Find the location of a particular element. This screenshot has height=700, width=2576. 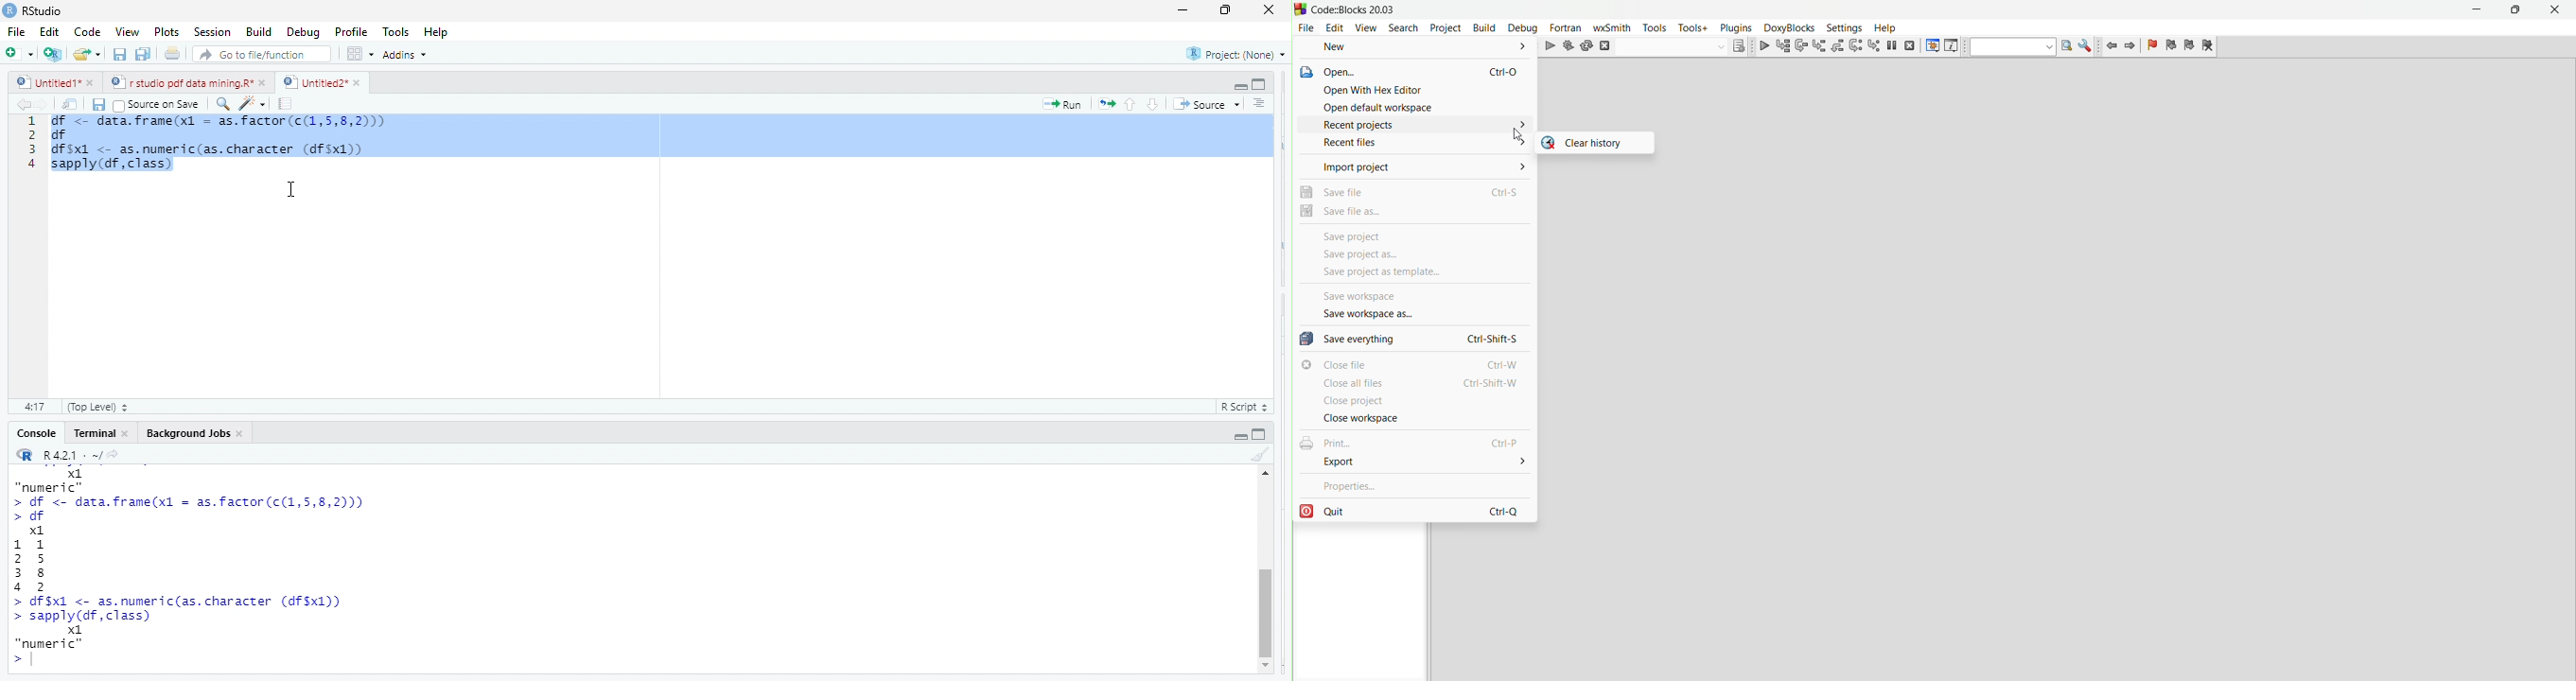

profile is located at coordinates (350, 30).